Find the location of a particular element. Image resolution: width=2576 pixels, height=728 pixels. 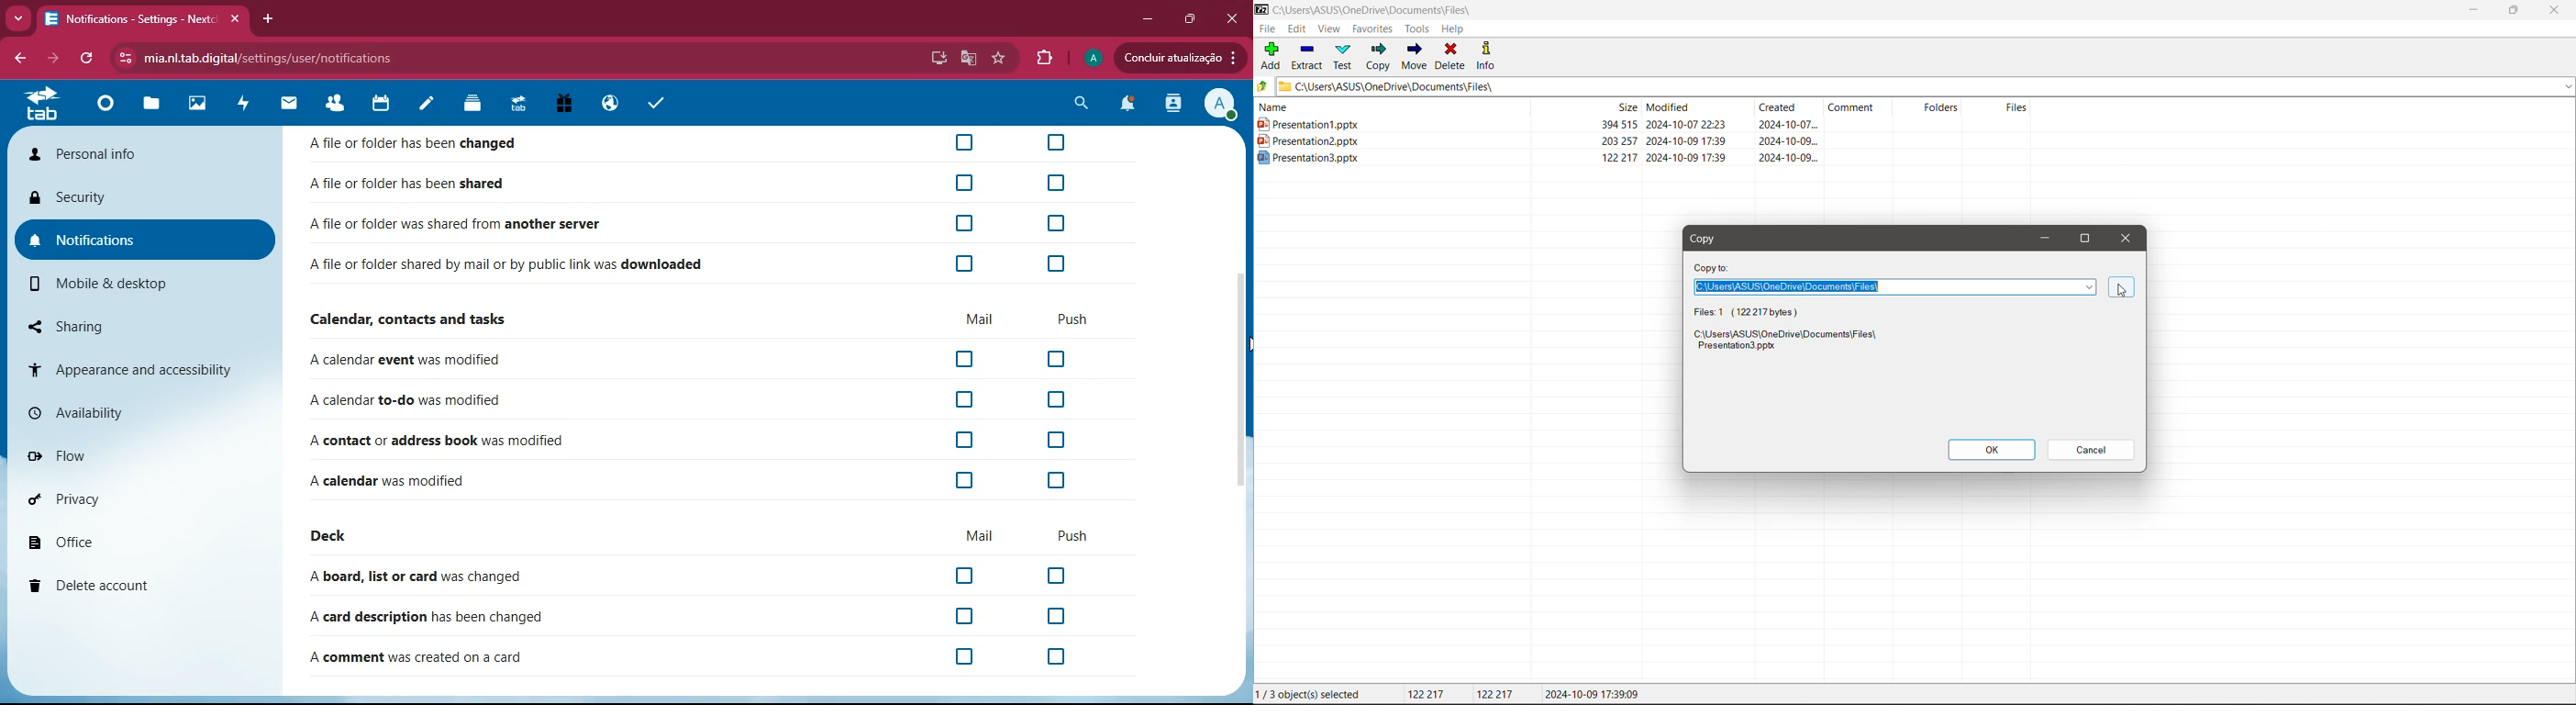

off is located at coordinates (1060, 658).